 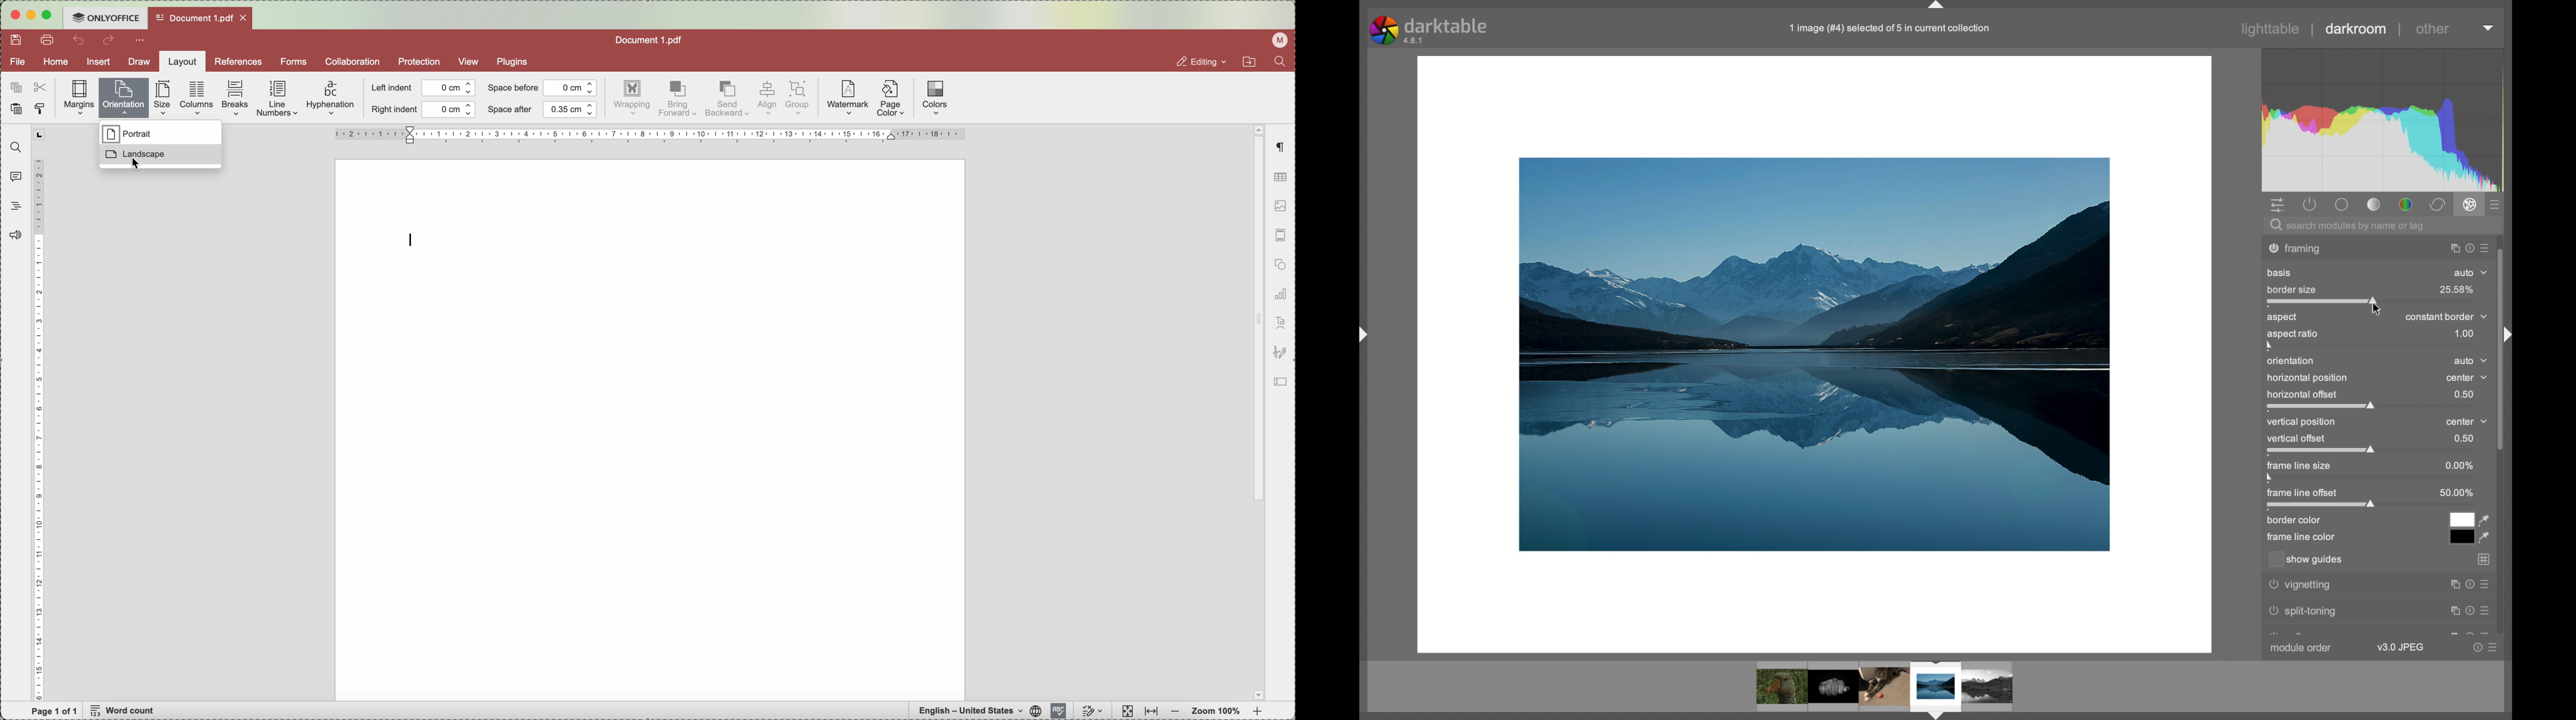 What do you see at coordinates (2459, 466) in the screenshot?
I see `0%` at bounding box center [2459, 466].